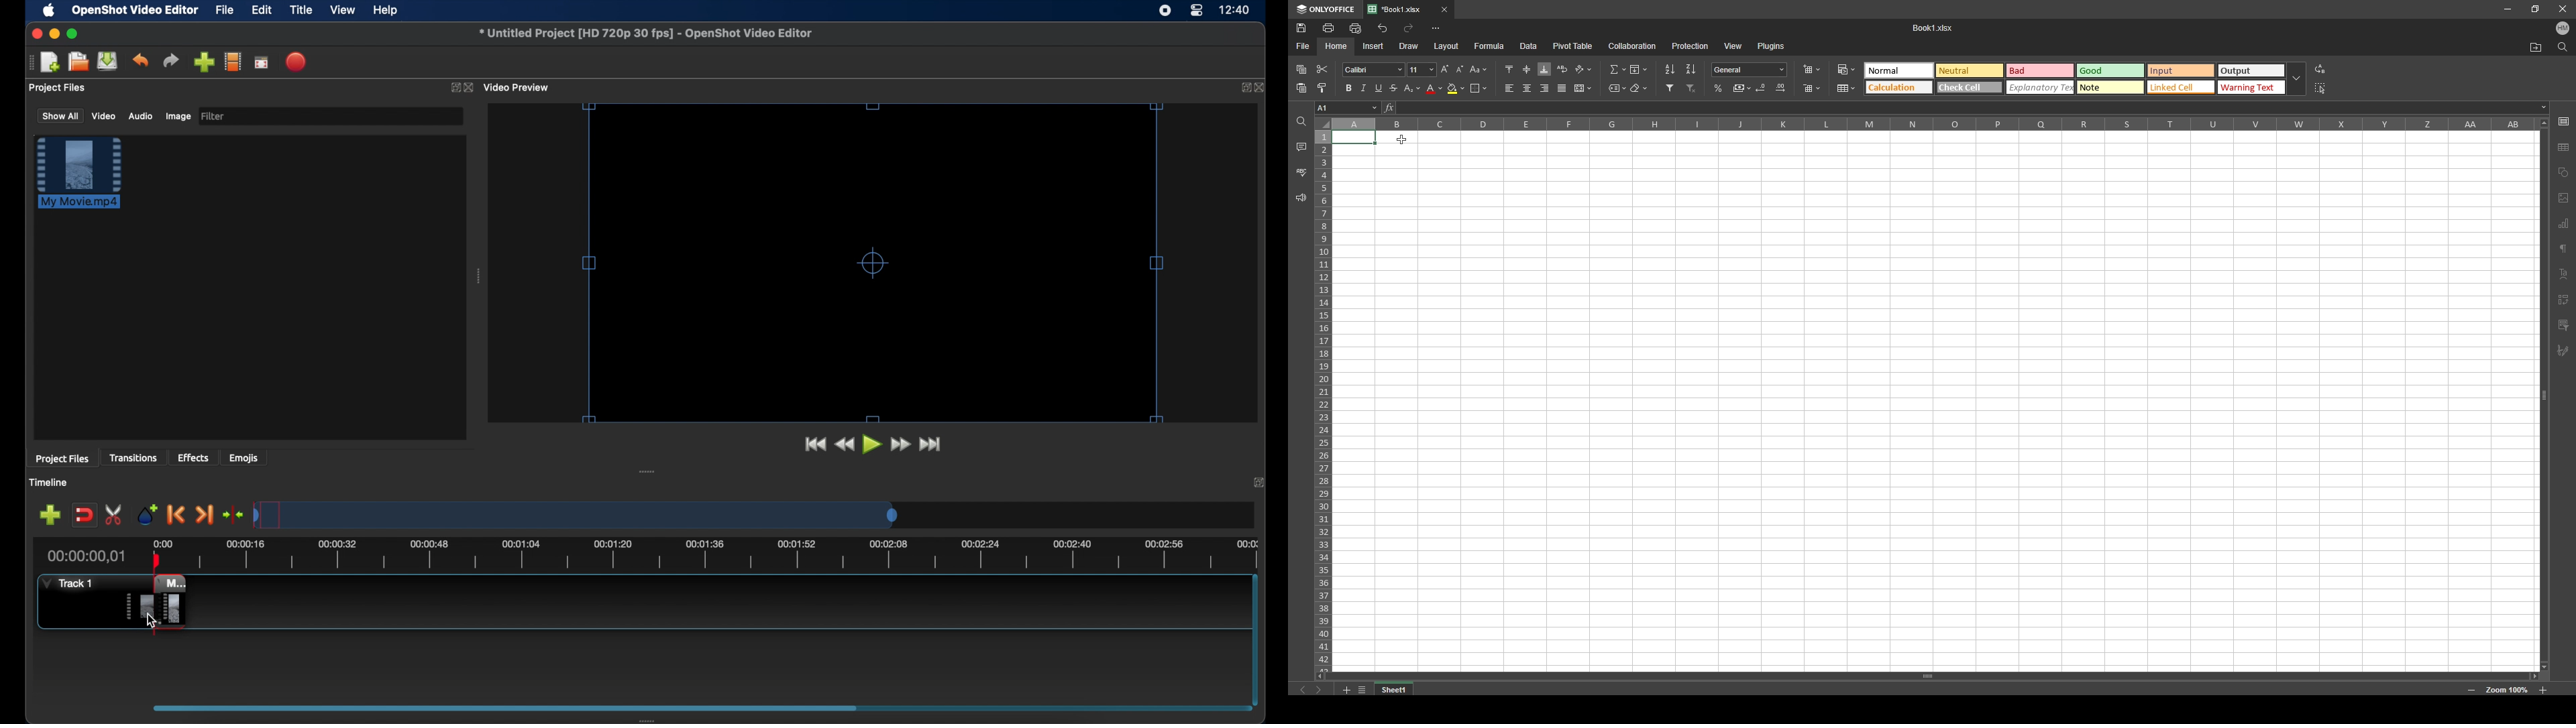 Image resolution: width=2576 pixels, height=728 pixels. Describe the element at coordinates (1444, 70) in the screenshot. I see `increment font size` at that location.